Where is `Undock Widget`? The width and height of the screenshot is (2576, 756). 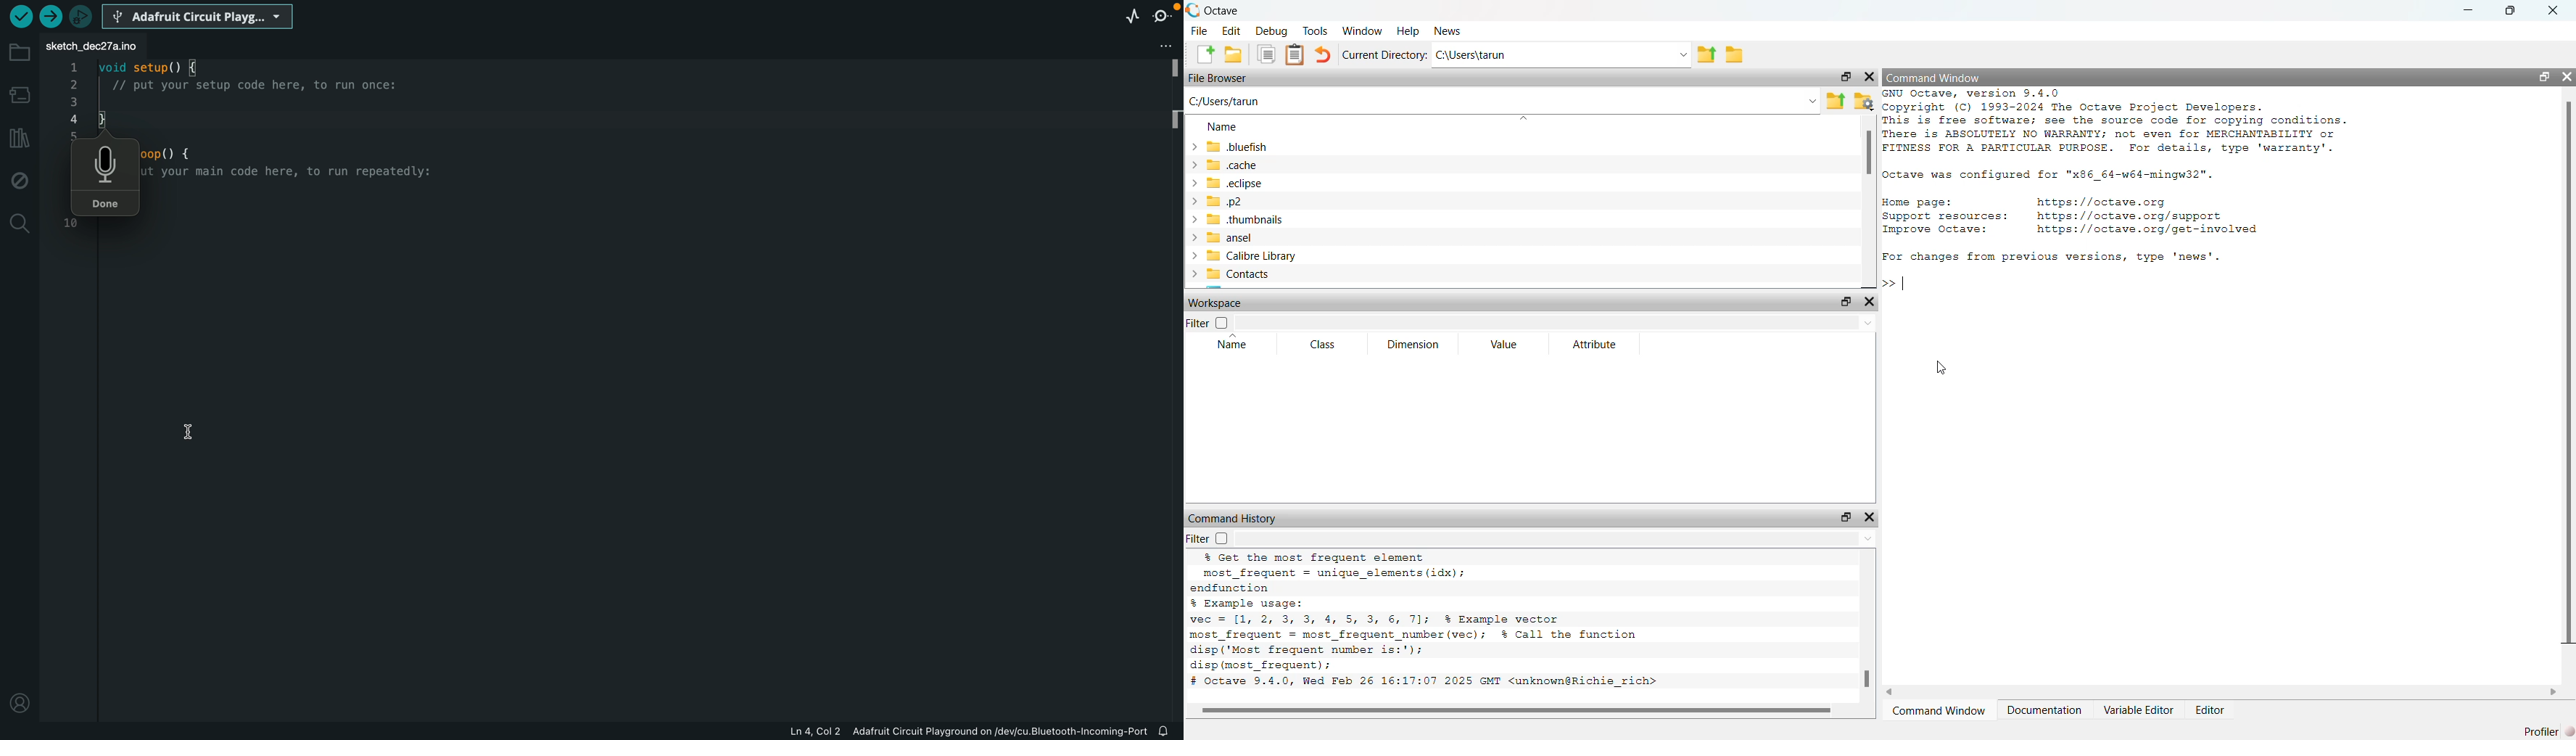 Undock Widget is located at coordinates (1846, 77).